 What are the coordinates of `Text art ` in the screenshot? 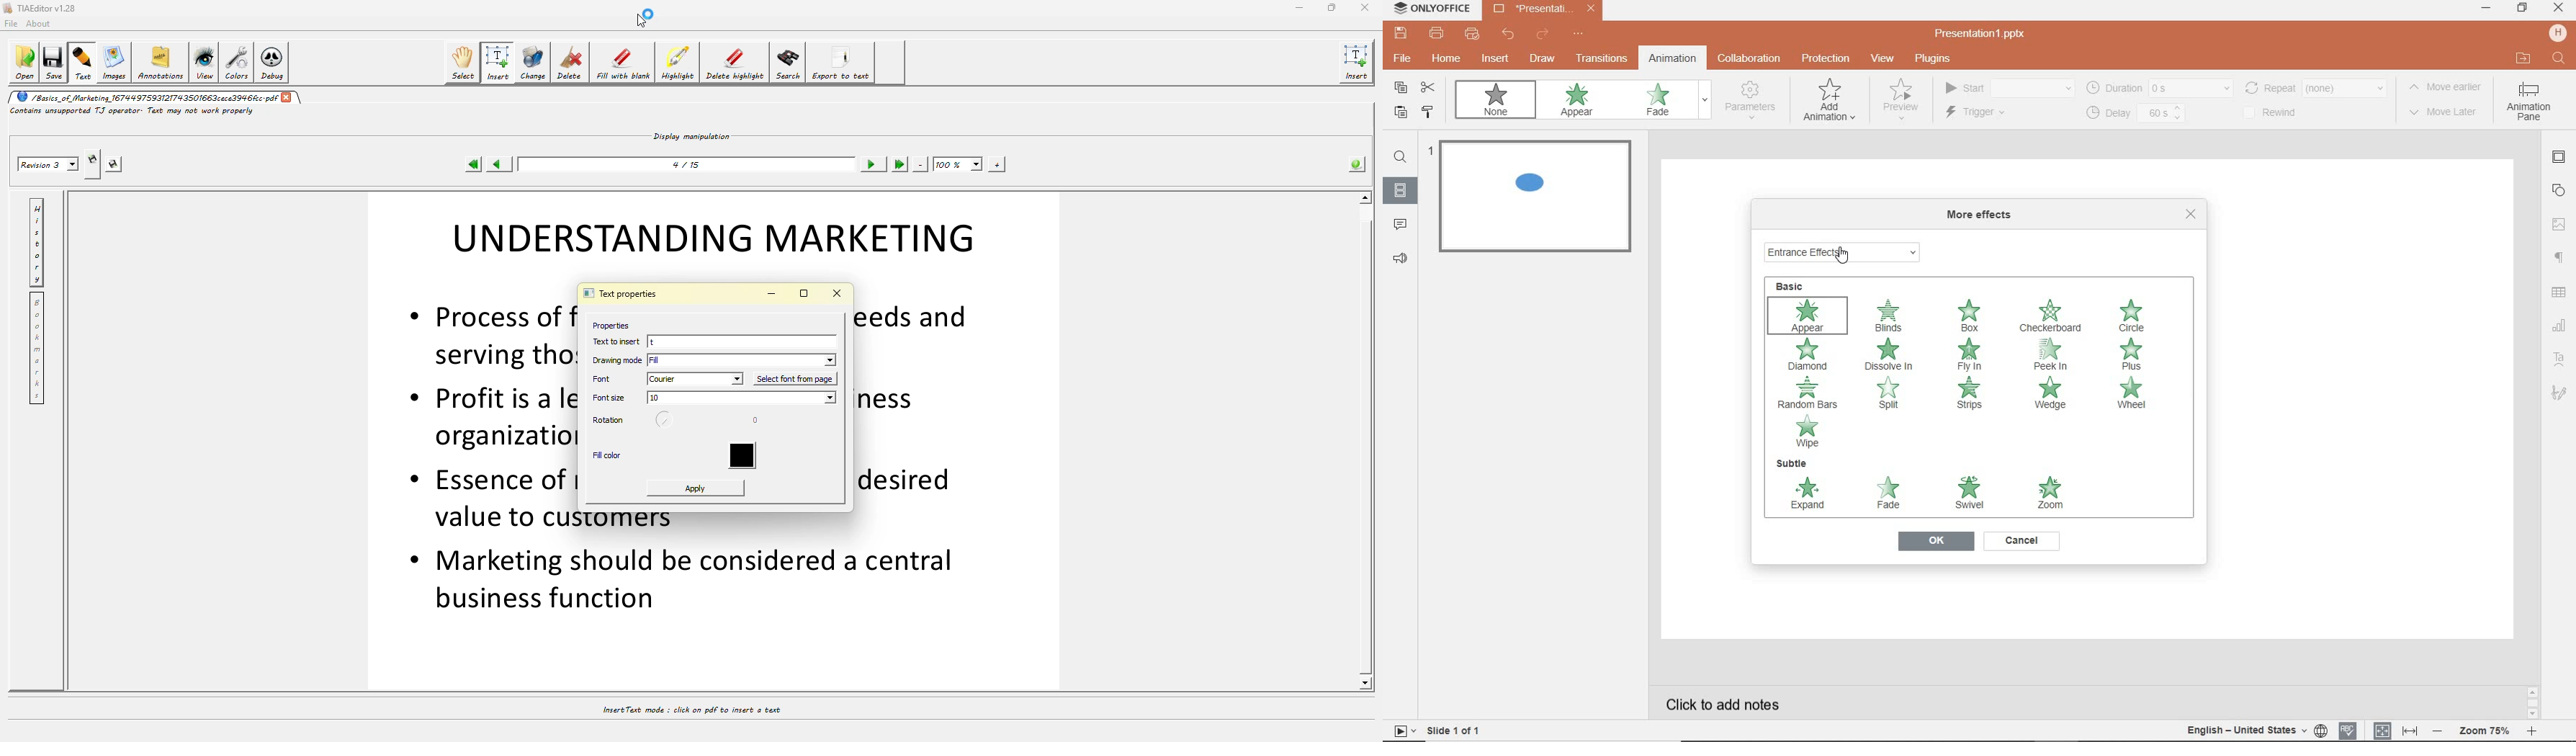 It's located at (2558, 357).